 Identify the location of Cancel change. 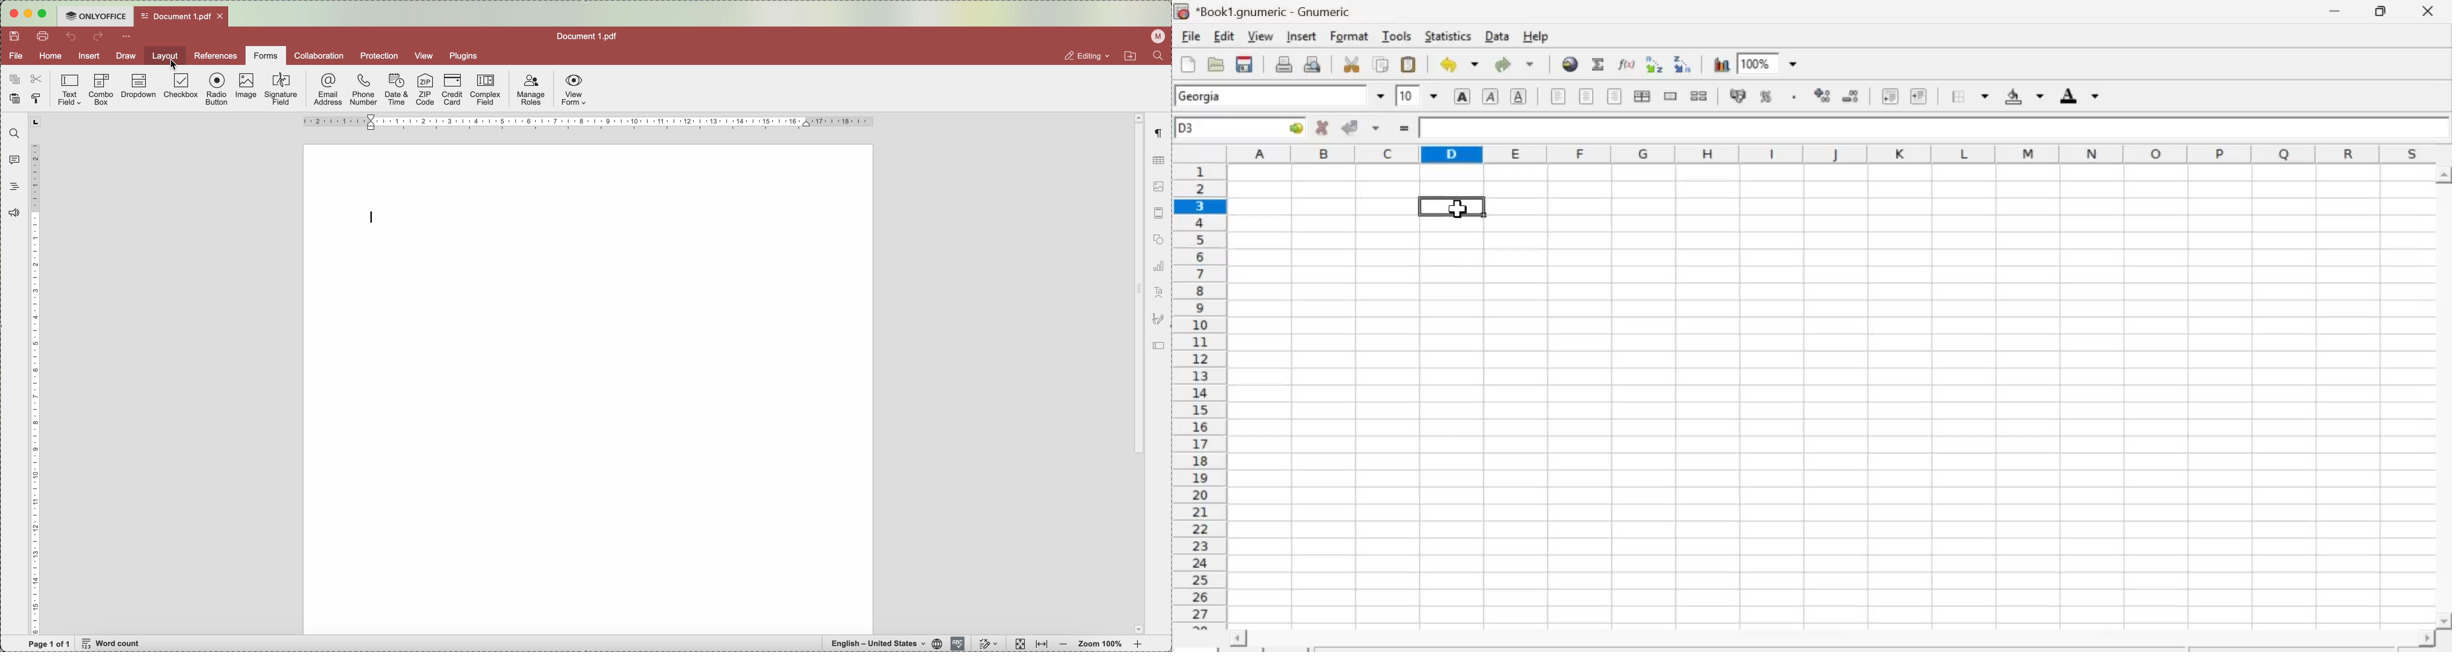
(1320, 127).